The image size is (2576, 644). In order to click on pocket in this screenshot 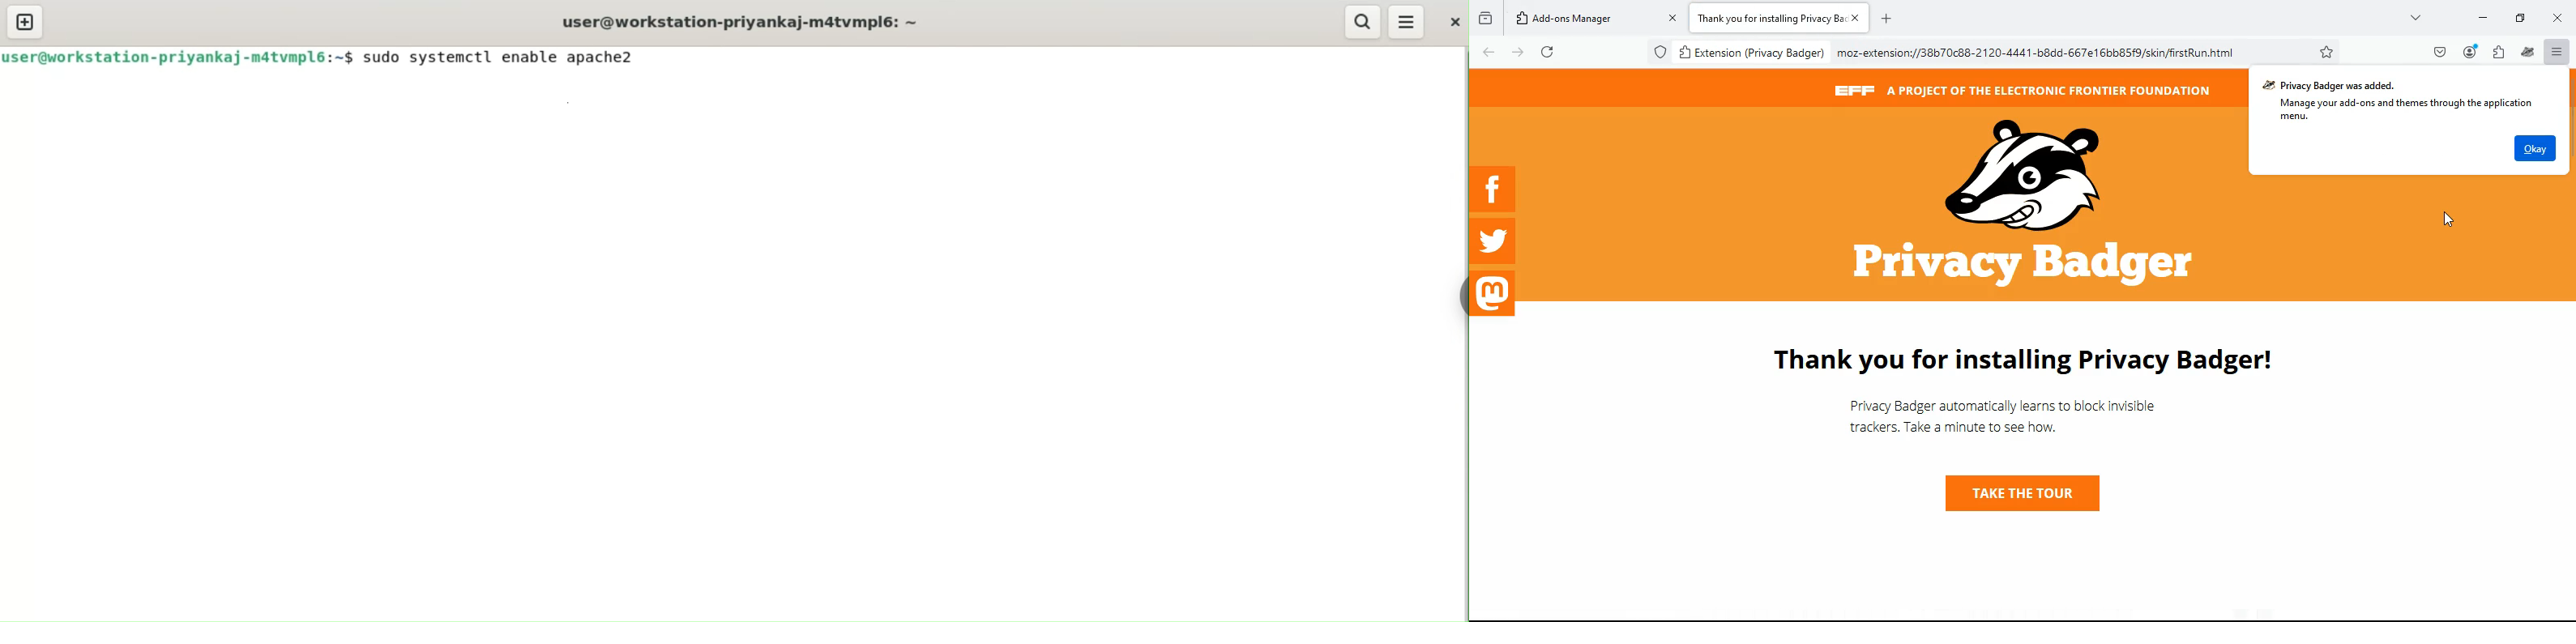, I will do `click(2438, 52)`.